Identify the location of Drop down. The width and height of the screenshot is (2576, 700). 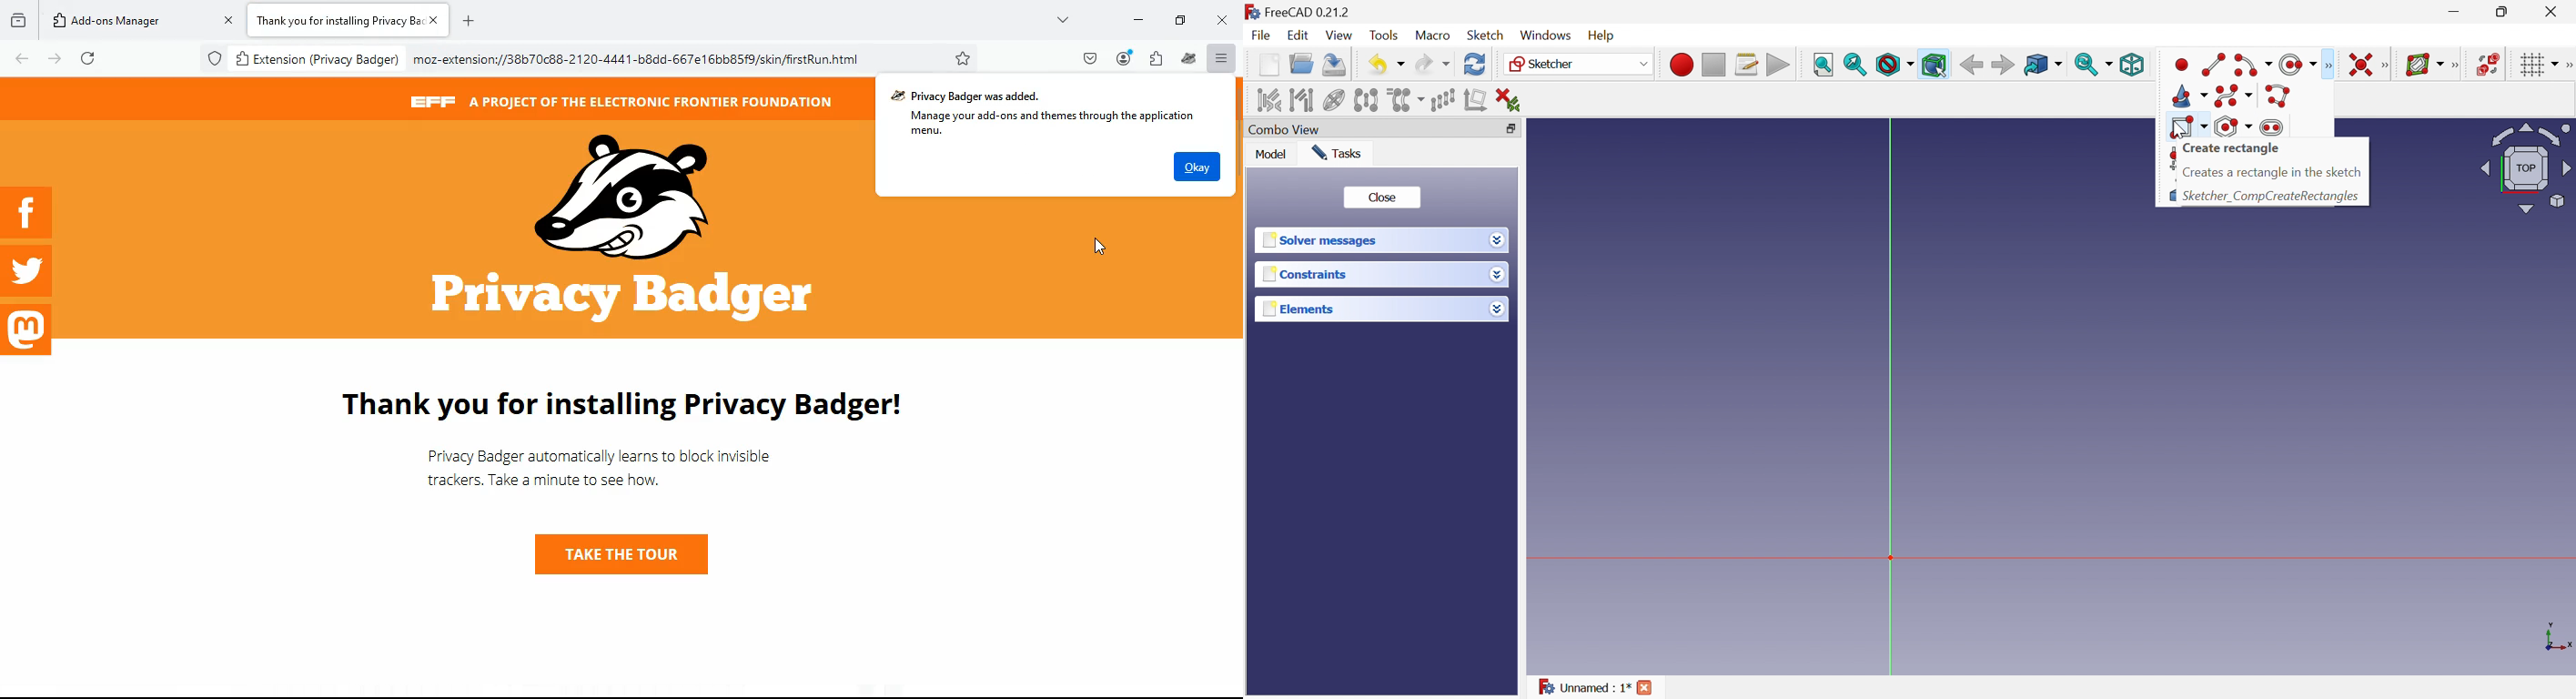
(1497, 274).